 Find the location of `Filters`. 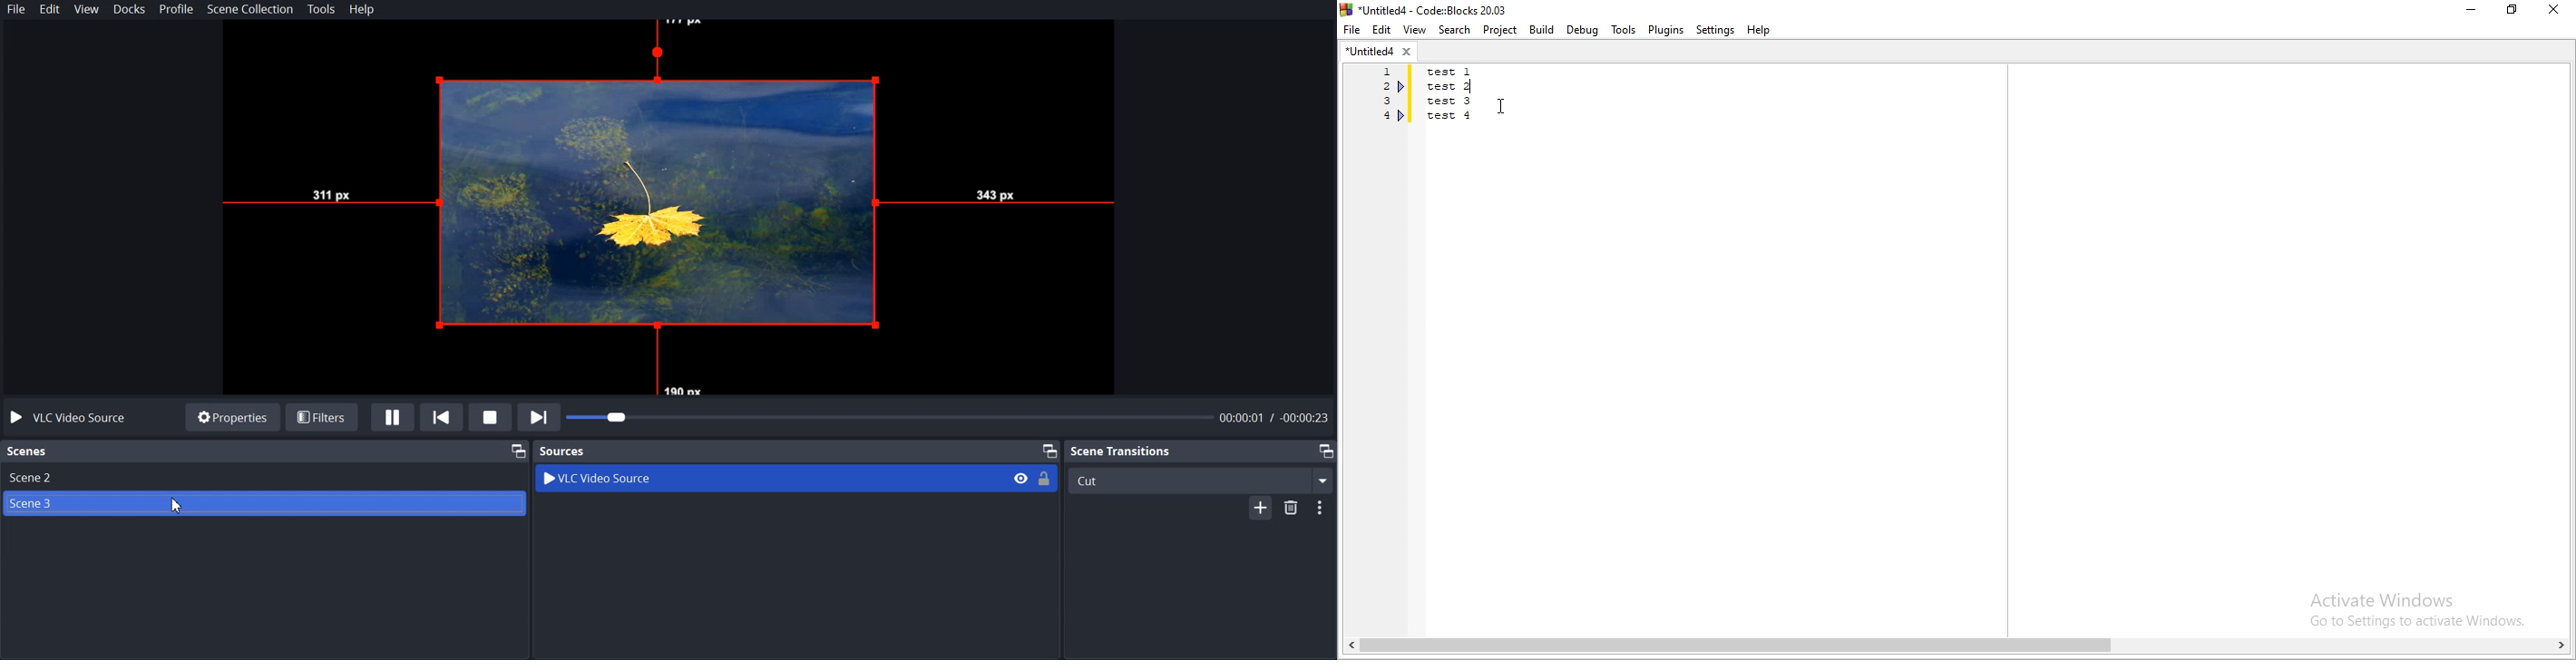

Filters is located at coordinates (323, 415).